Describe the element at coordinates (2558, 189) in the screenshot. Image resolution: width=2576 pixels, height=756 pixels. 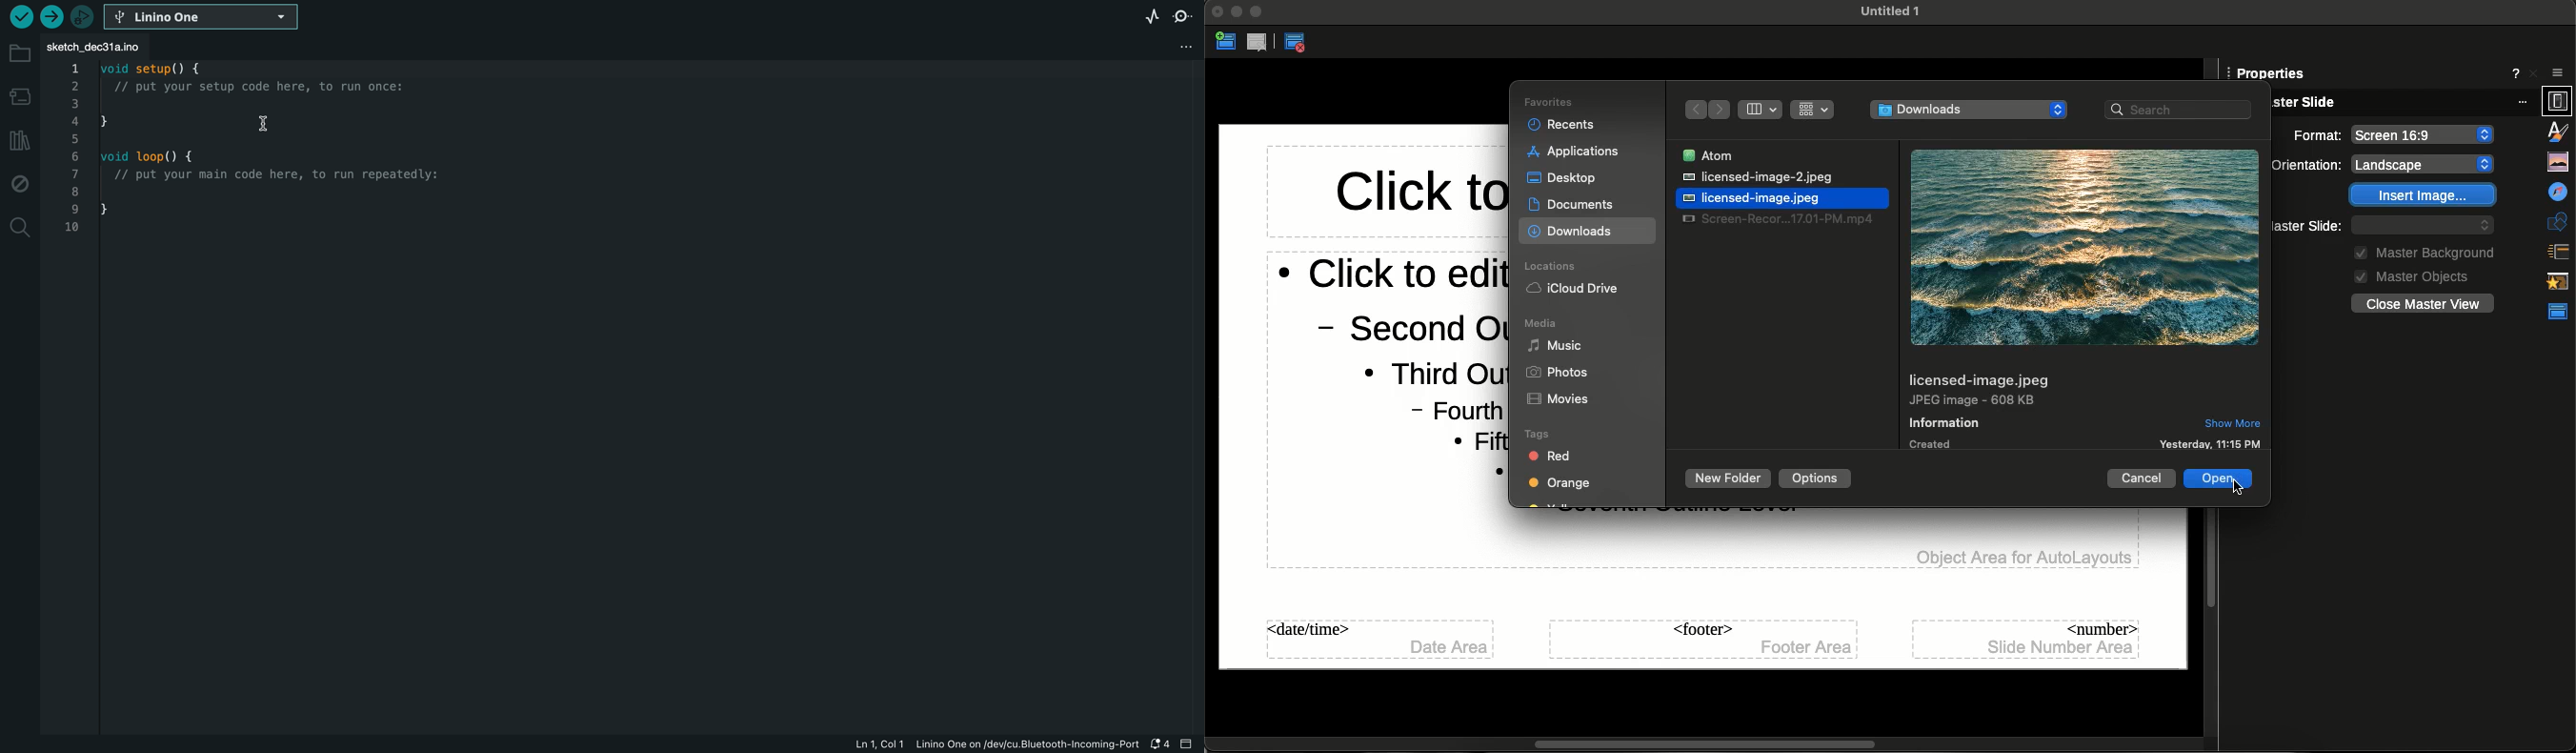
I see `Shapes` at that location.